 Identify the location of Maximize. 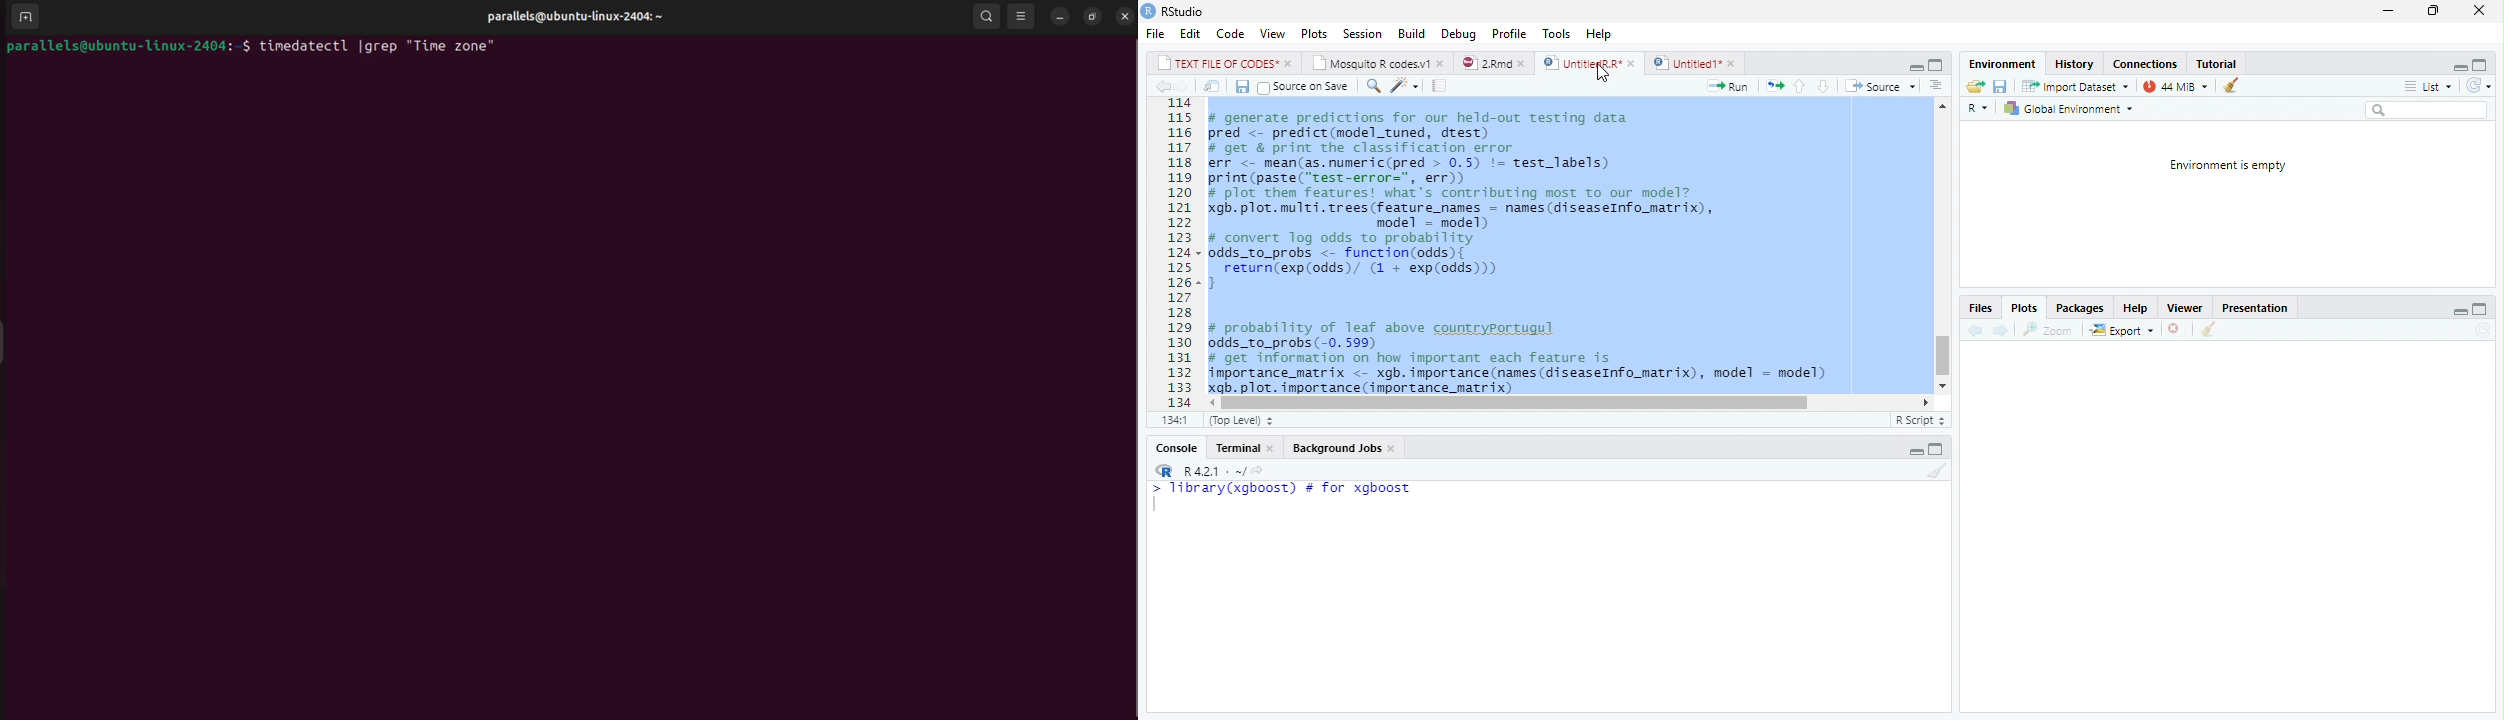
(1935, 63).